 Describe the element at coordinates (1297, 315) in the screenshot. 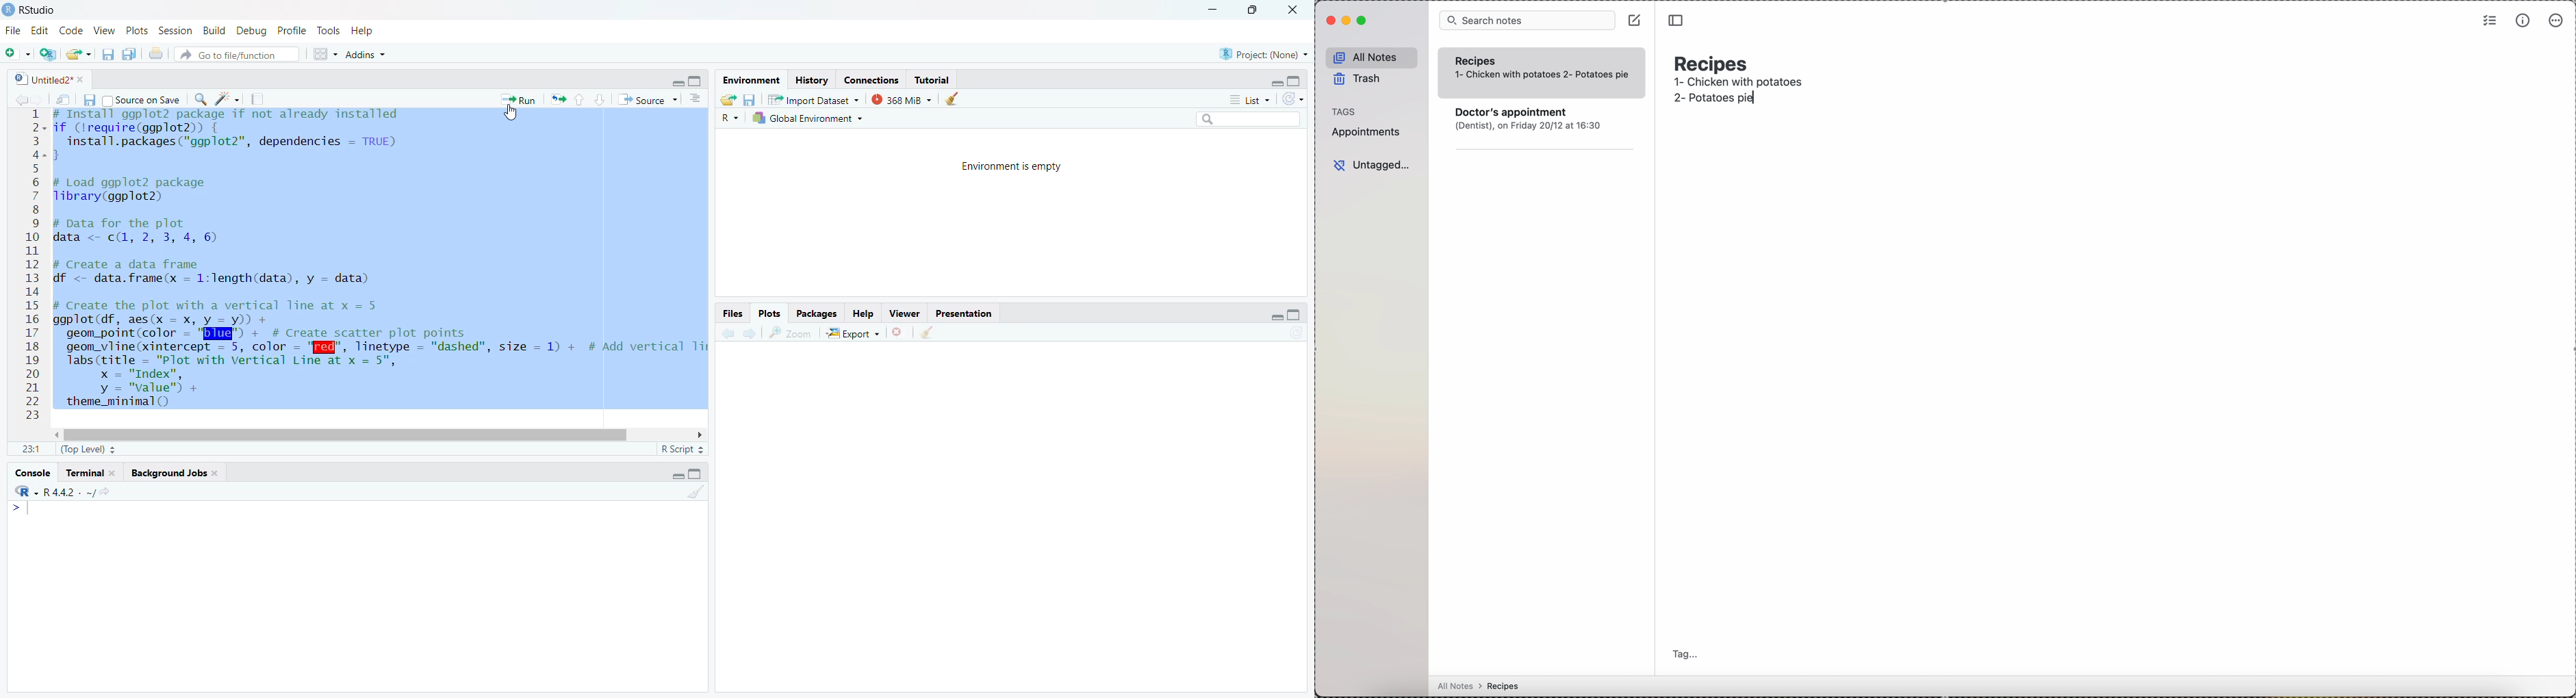

I see `maximise` at that location.